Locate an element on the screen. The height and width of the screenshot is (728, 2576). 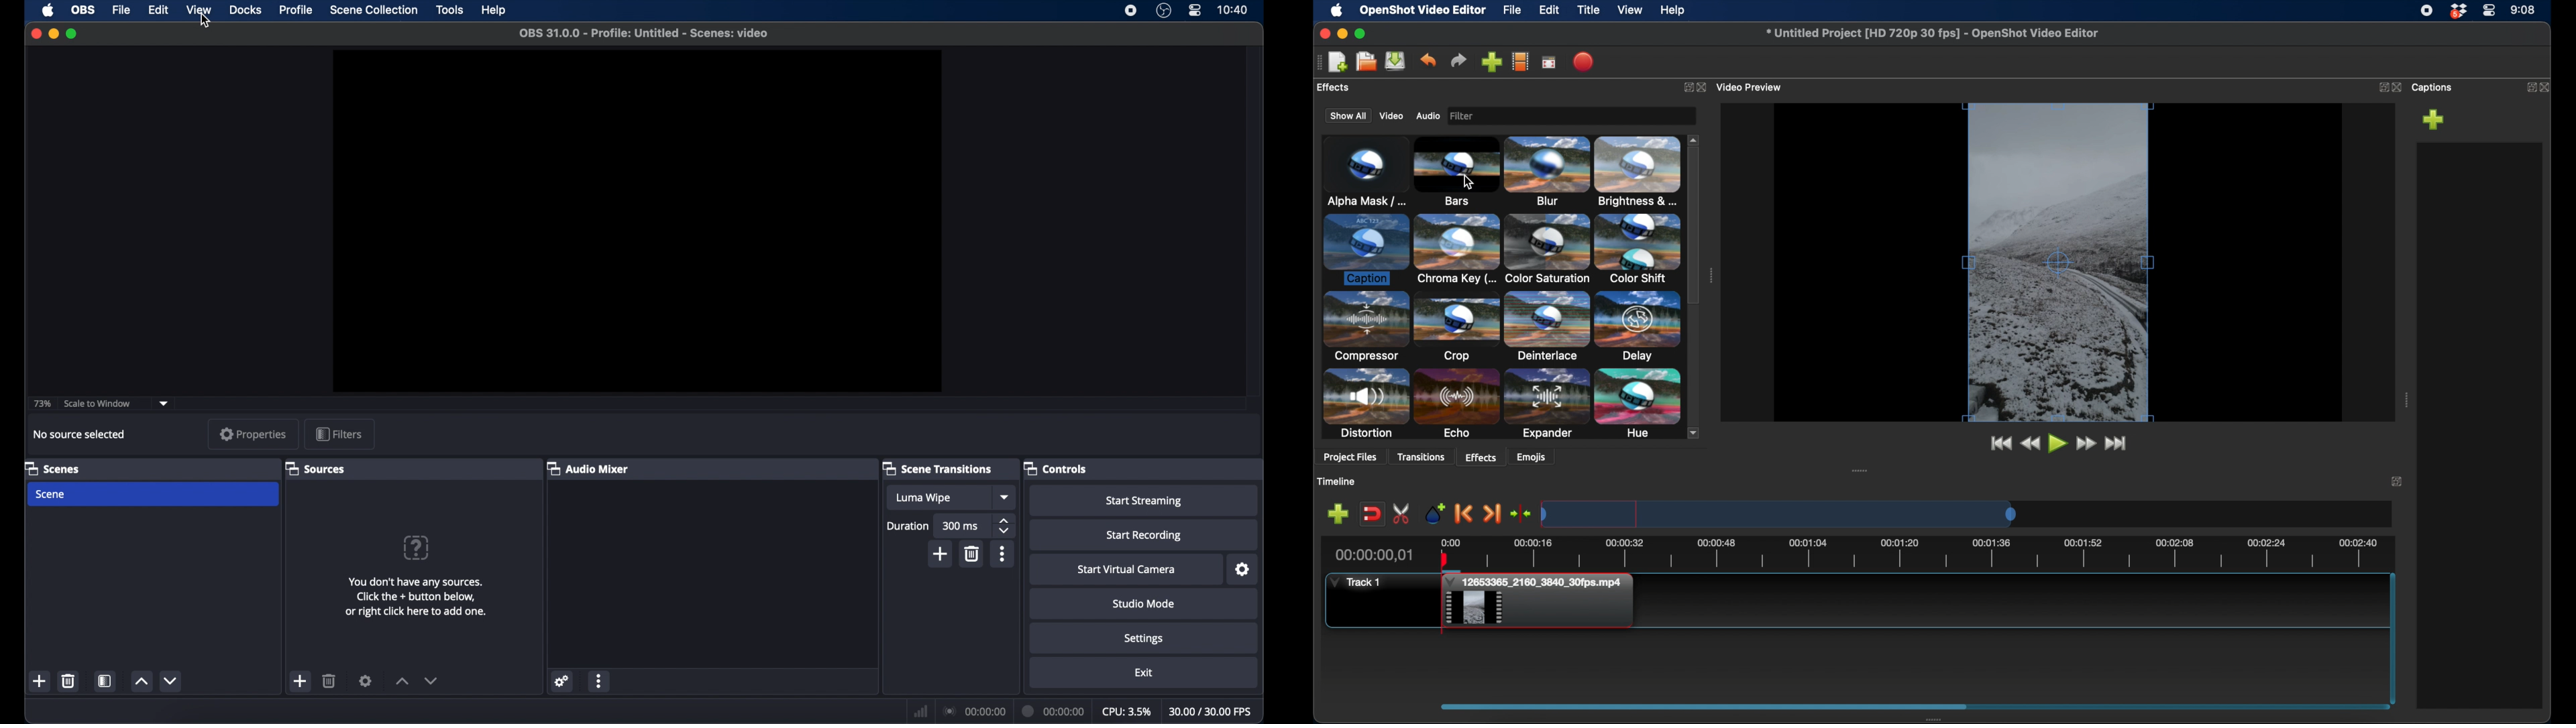
file is located at coordinates (121, 9).